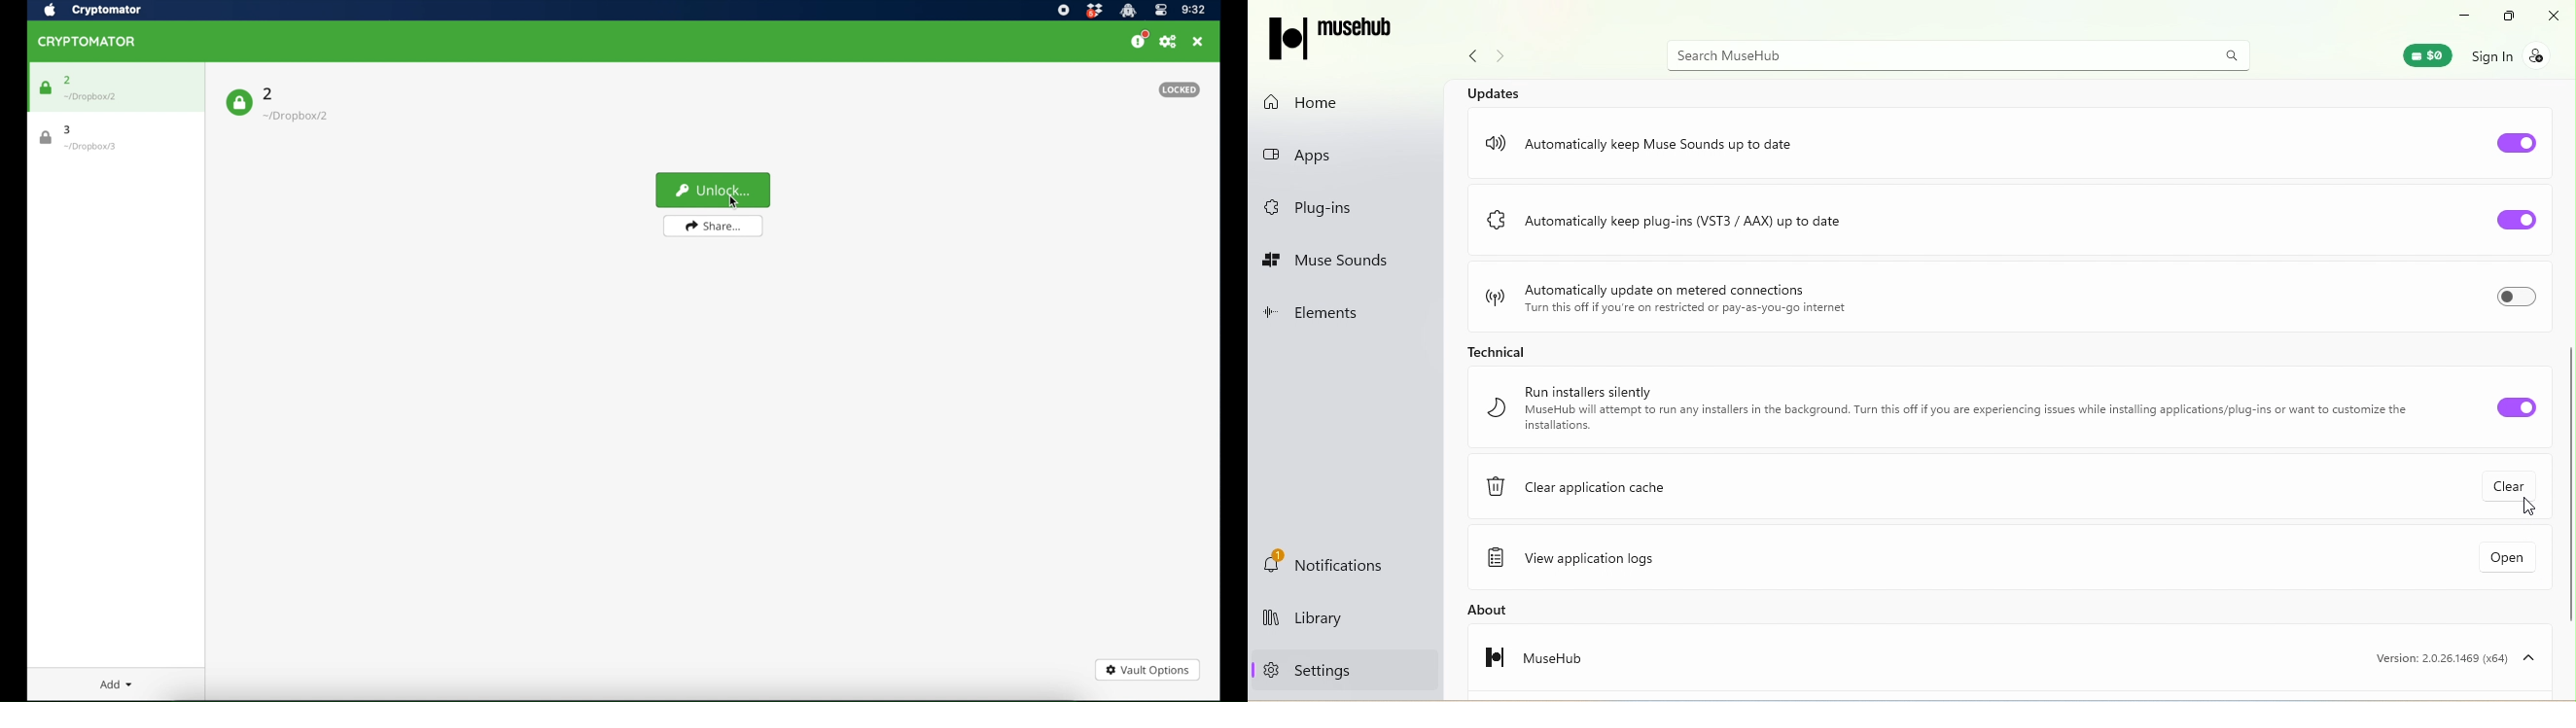  What do you see at coordinates (712, 226) in the screenshot?
I see `share` at bounding box center [712, 226].